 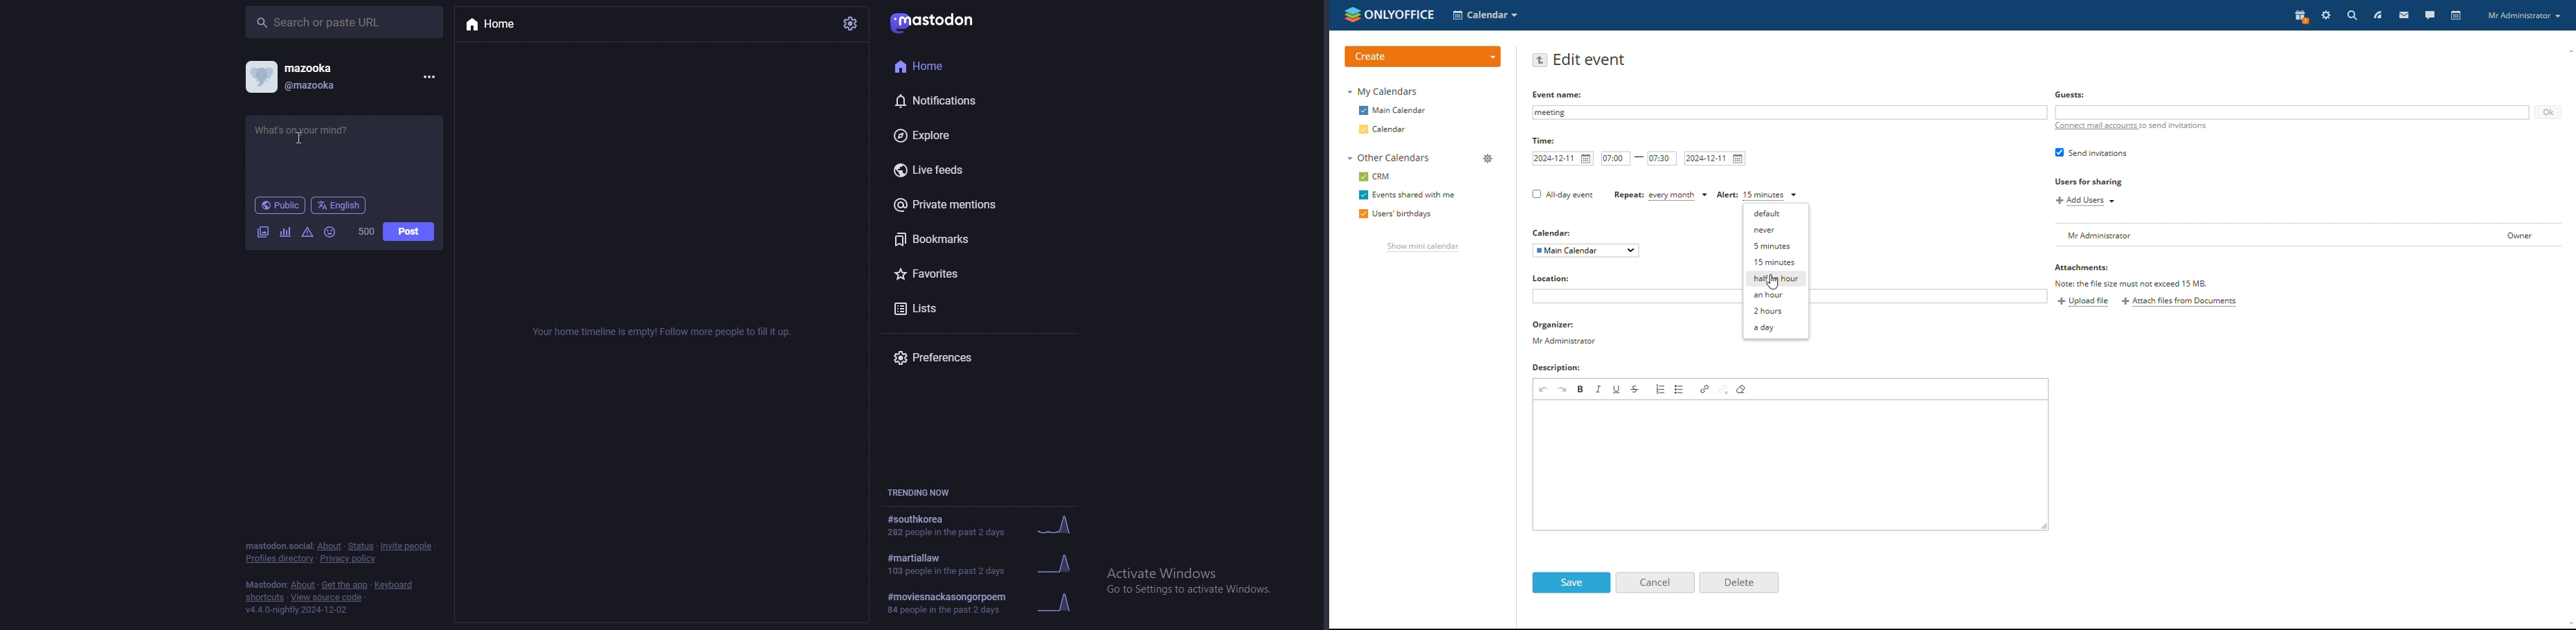 I want to click on mazooka, so click(x=341, y=69).